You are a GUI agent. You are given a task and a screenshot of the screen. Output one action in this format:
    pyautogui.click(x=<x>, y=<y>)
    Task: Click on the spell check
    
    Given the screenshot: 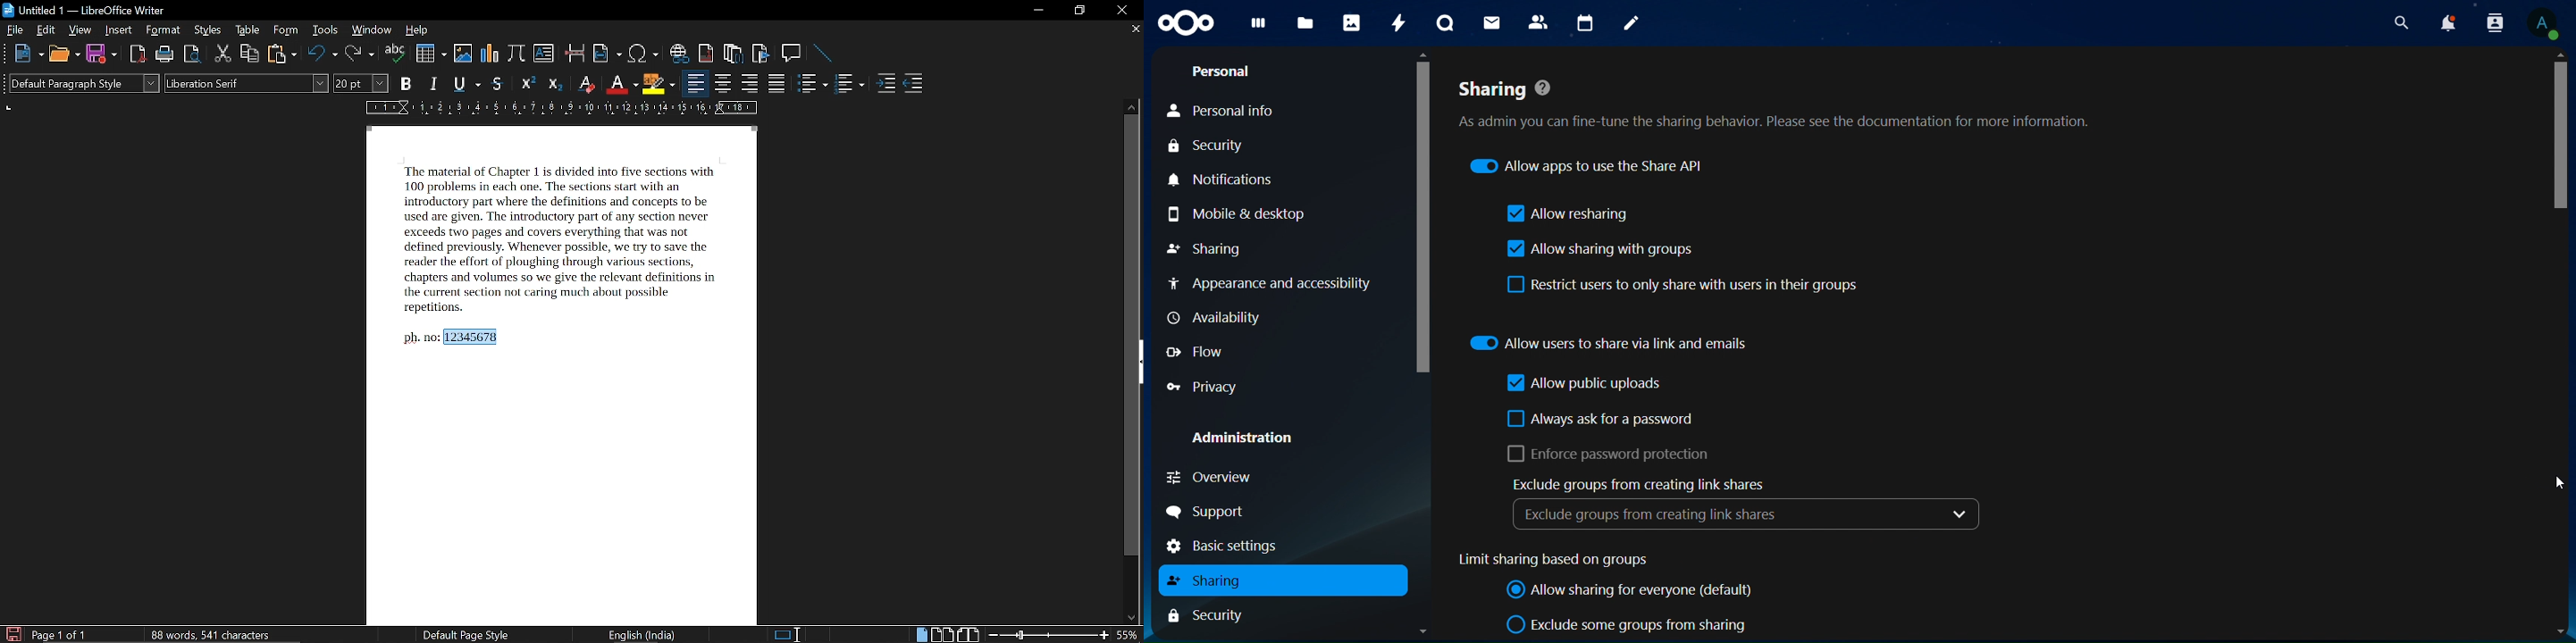 What is the action you would take?
    pyautogui.click(x=396, y=54)
    